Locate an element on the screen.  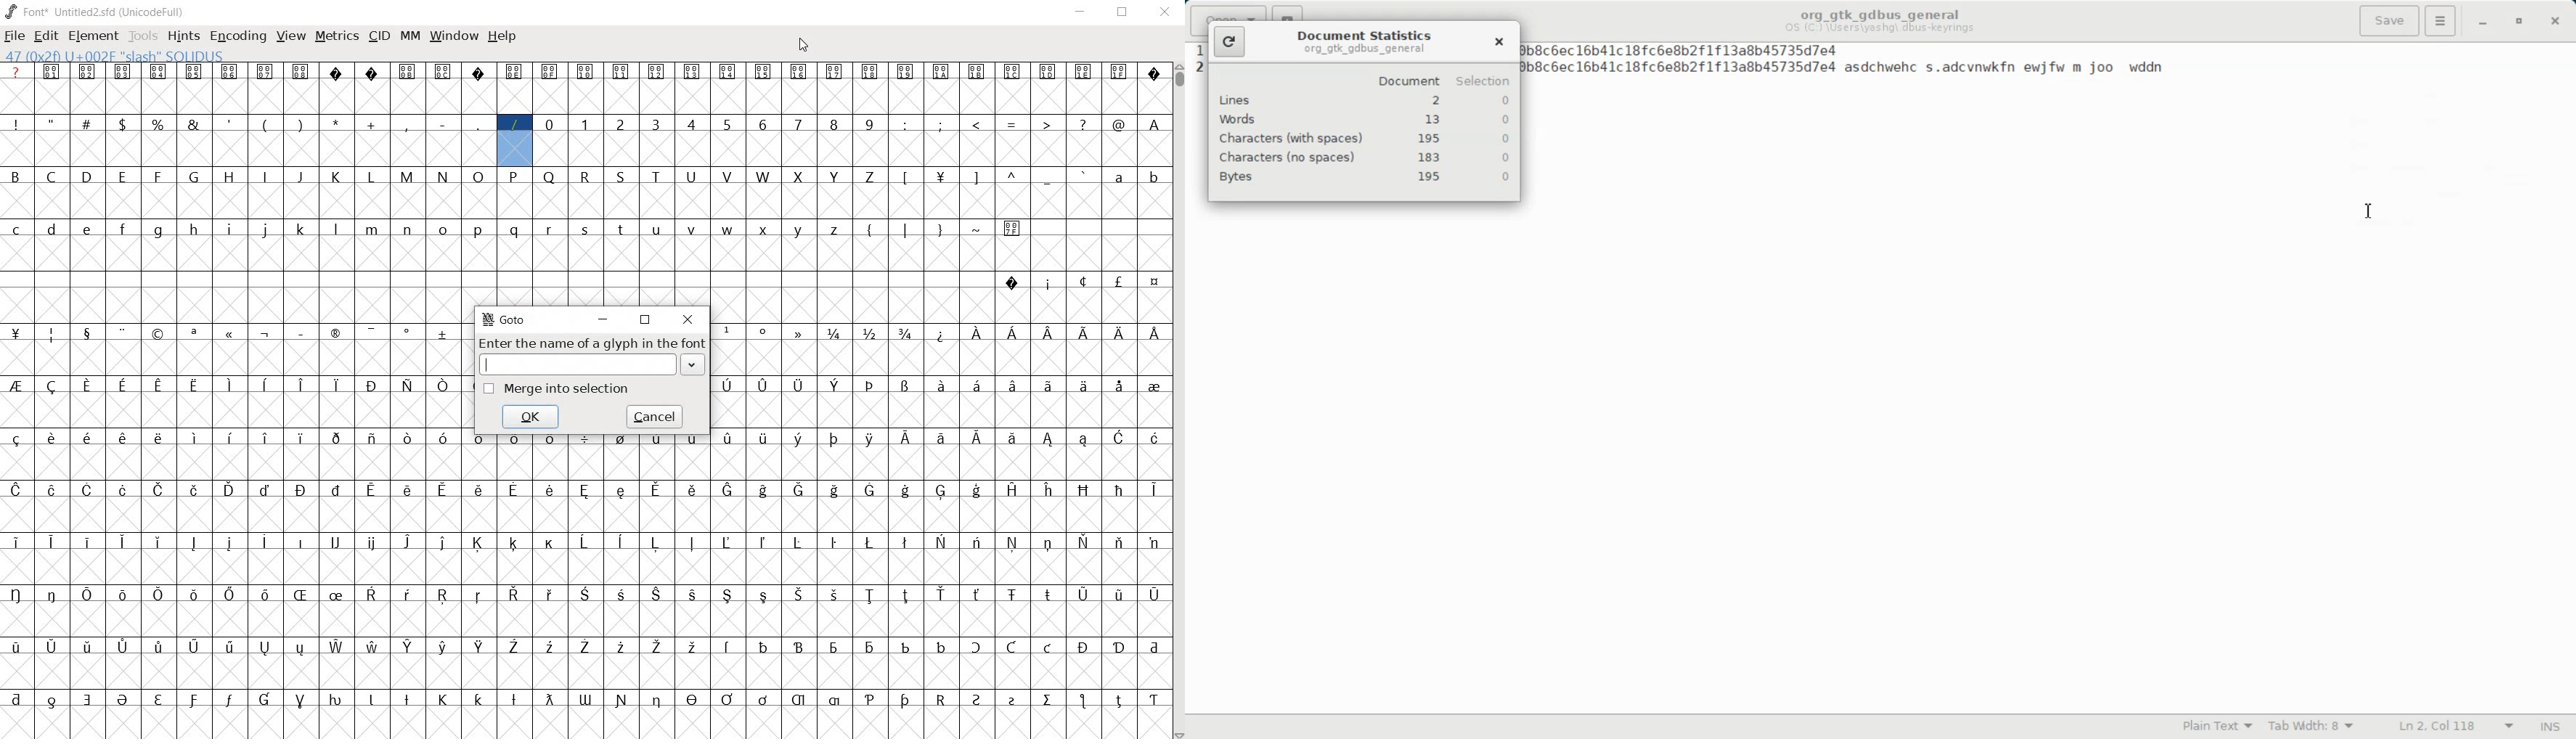
glyph is located at coordinates (87, 176).